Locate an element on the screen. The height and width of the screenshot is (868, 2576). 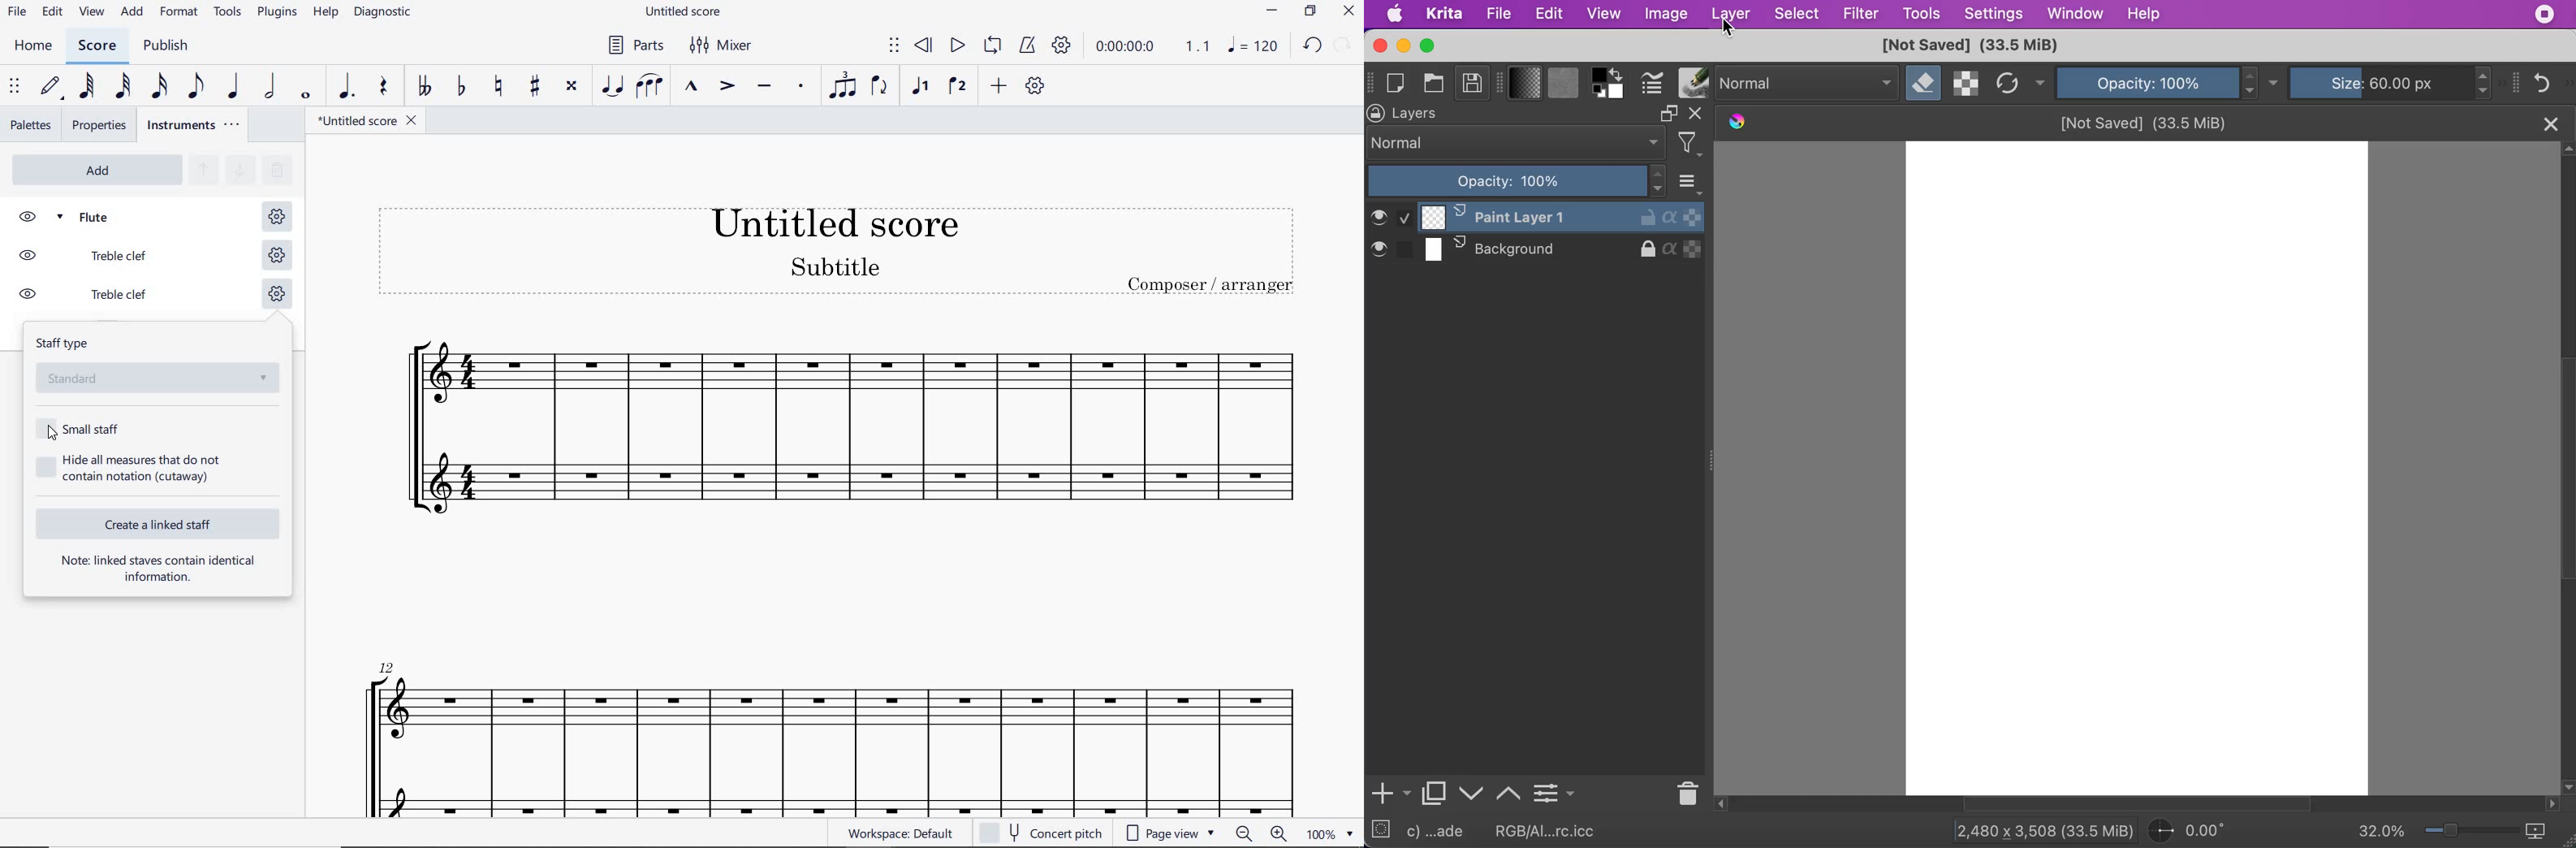
FORMAT is located at coordinates (179, 12).